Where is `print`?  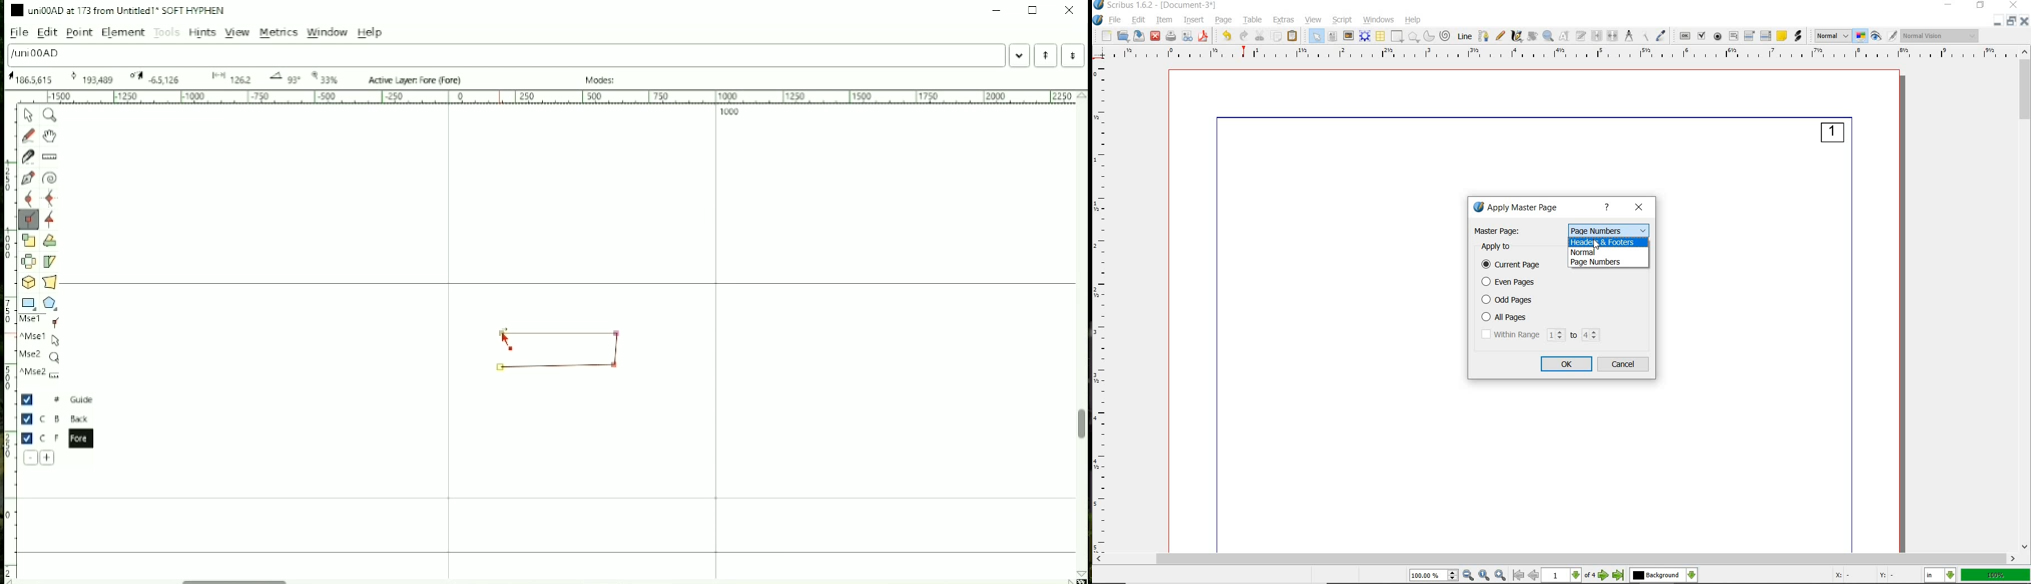
print is located at coordinates (1171, 36).